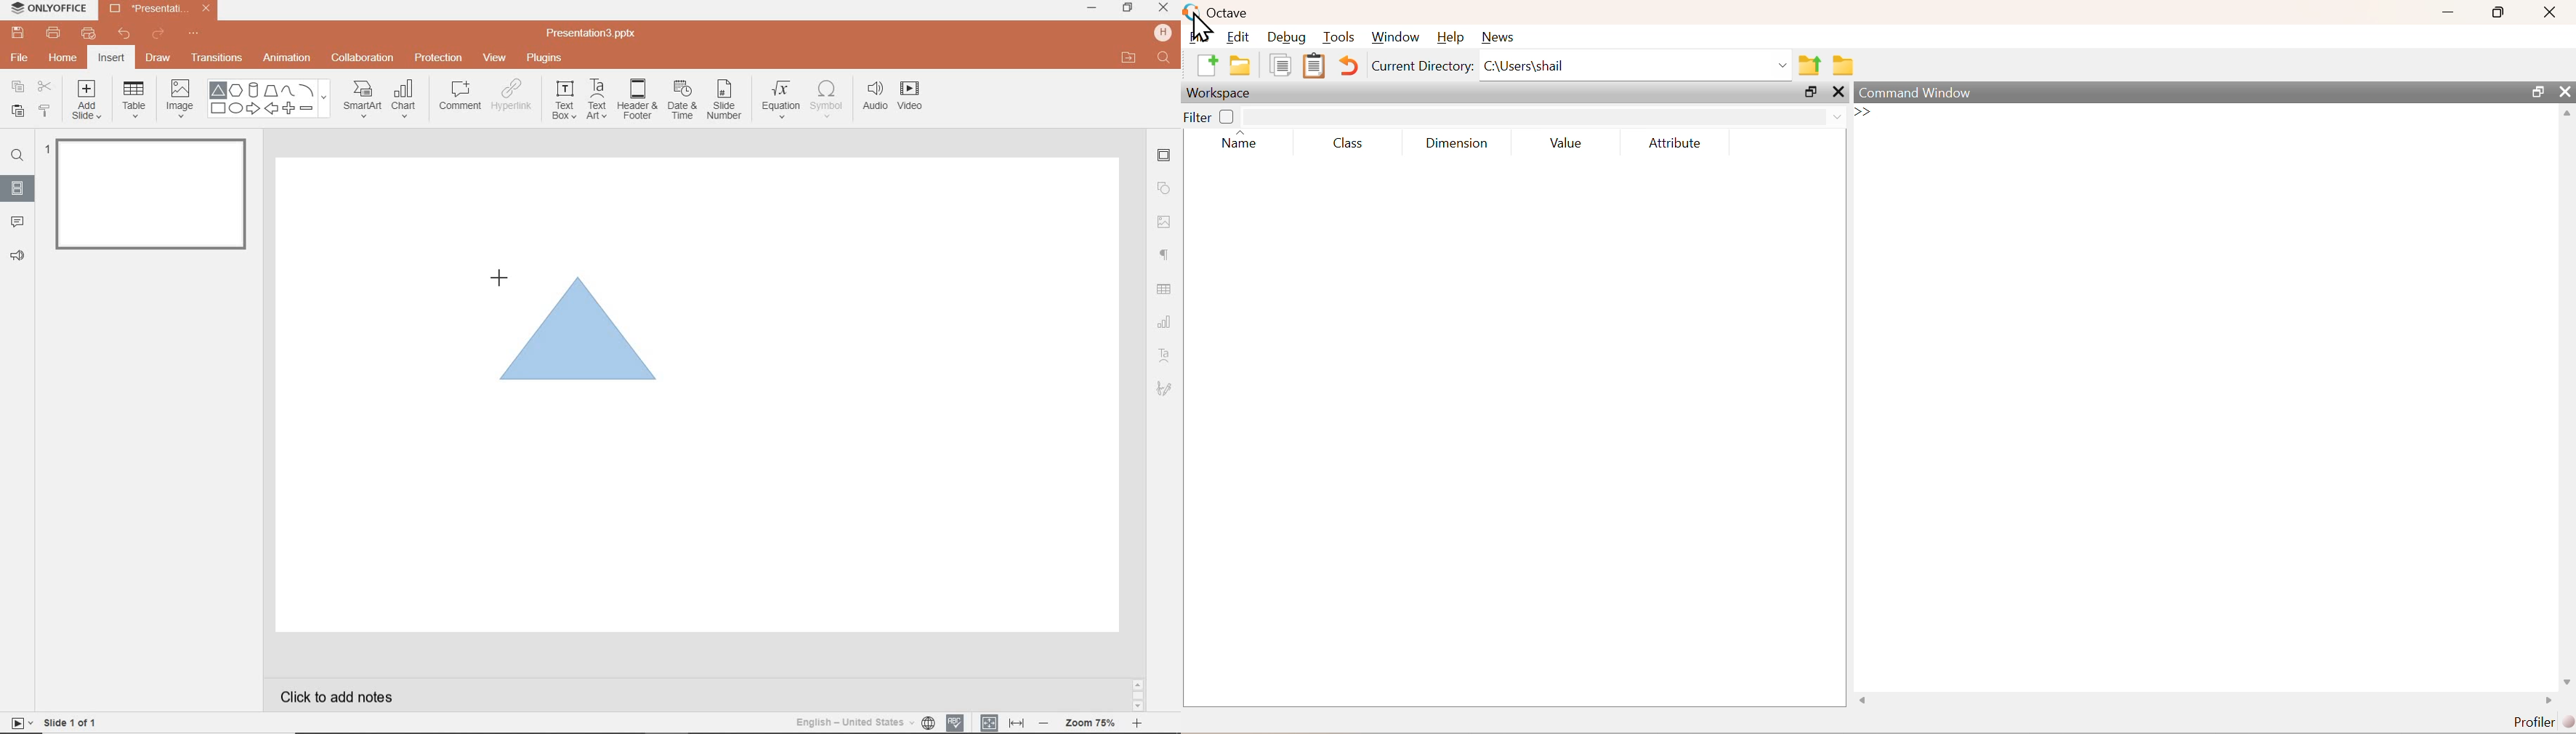  Describe the element at coordinates (872, 97) in the screenshot. I see `AUDIO` at that location.